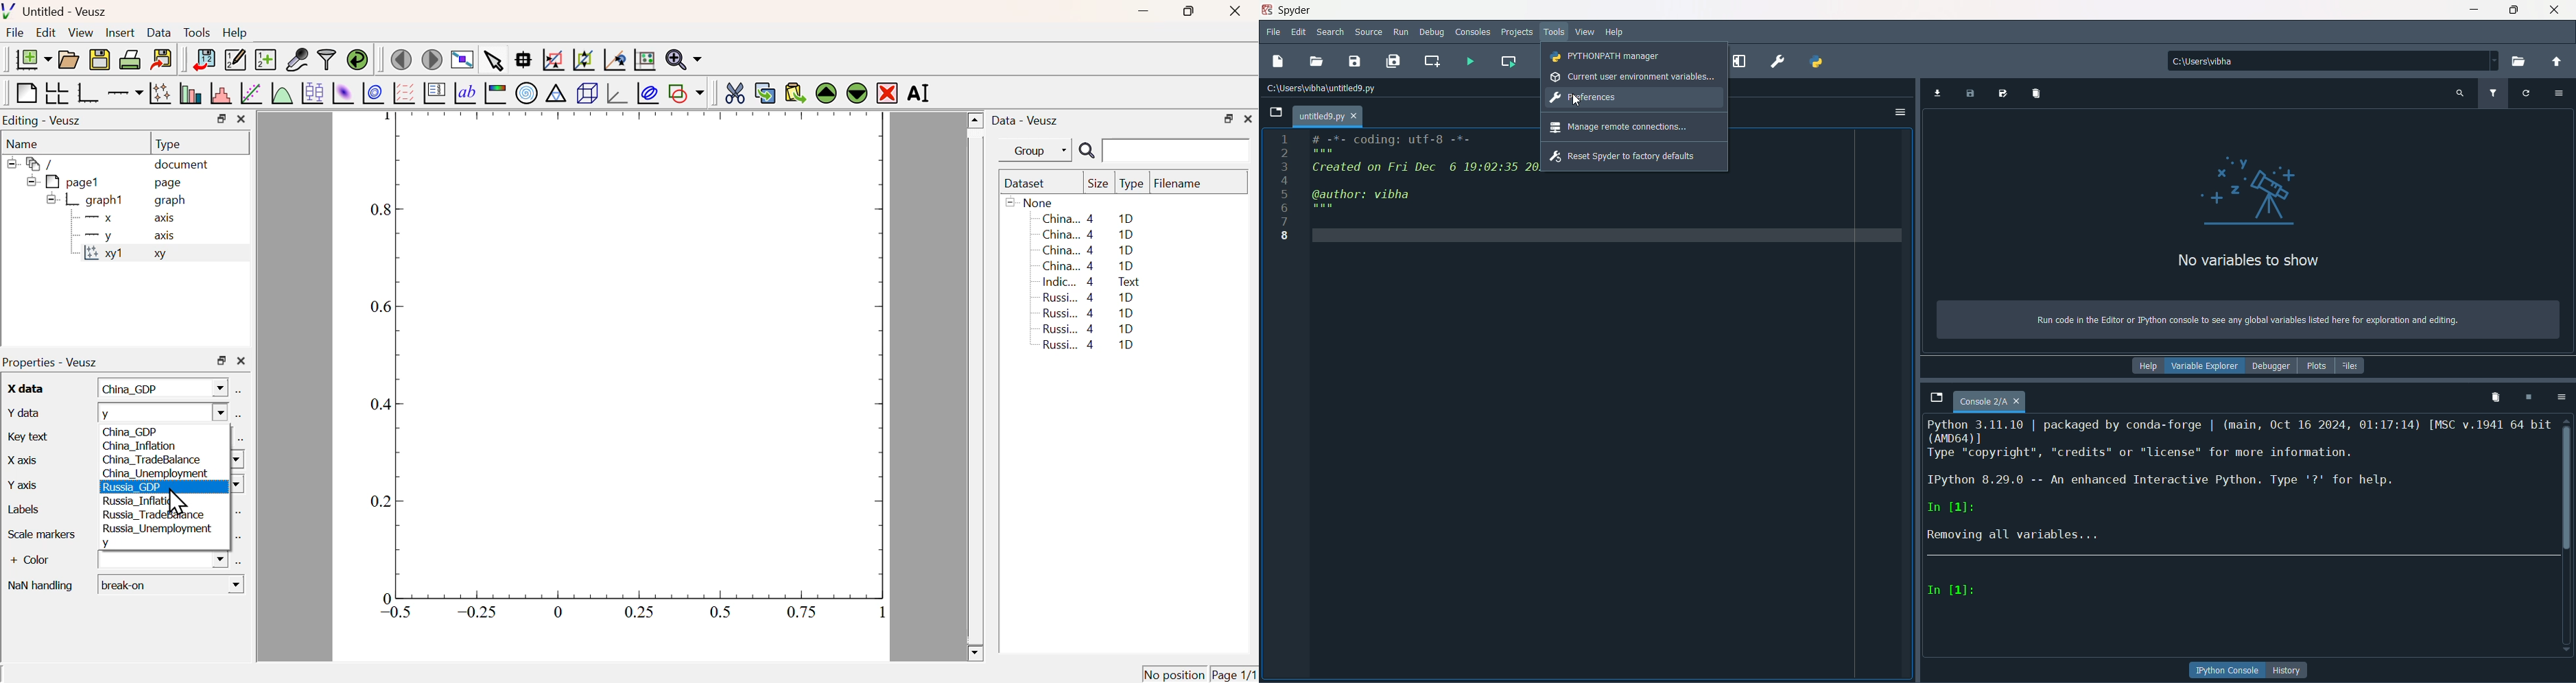  What do you see at coordinates (2492, 93) in the screenshot?
I see `filter variable` at bounding box center [2492, 93].